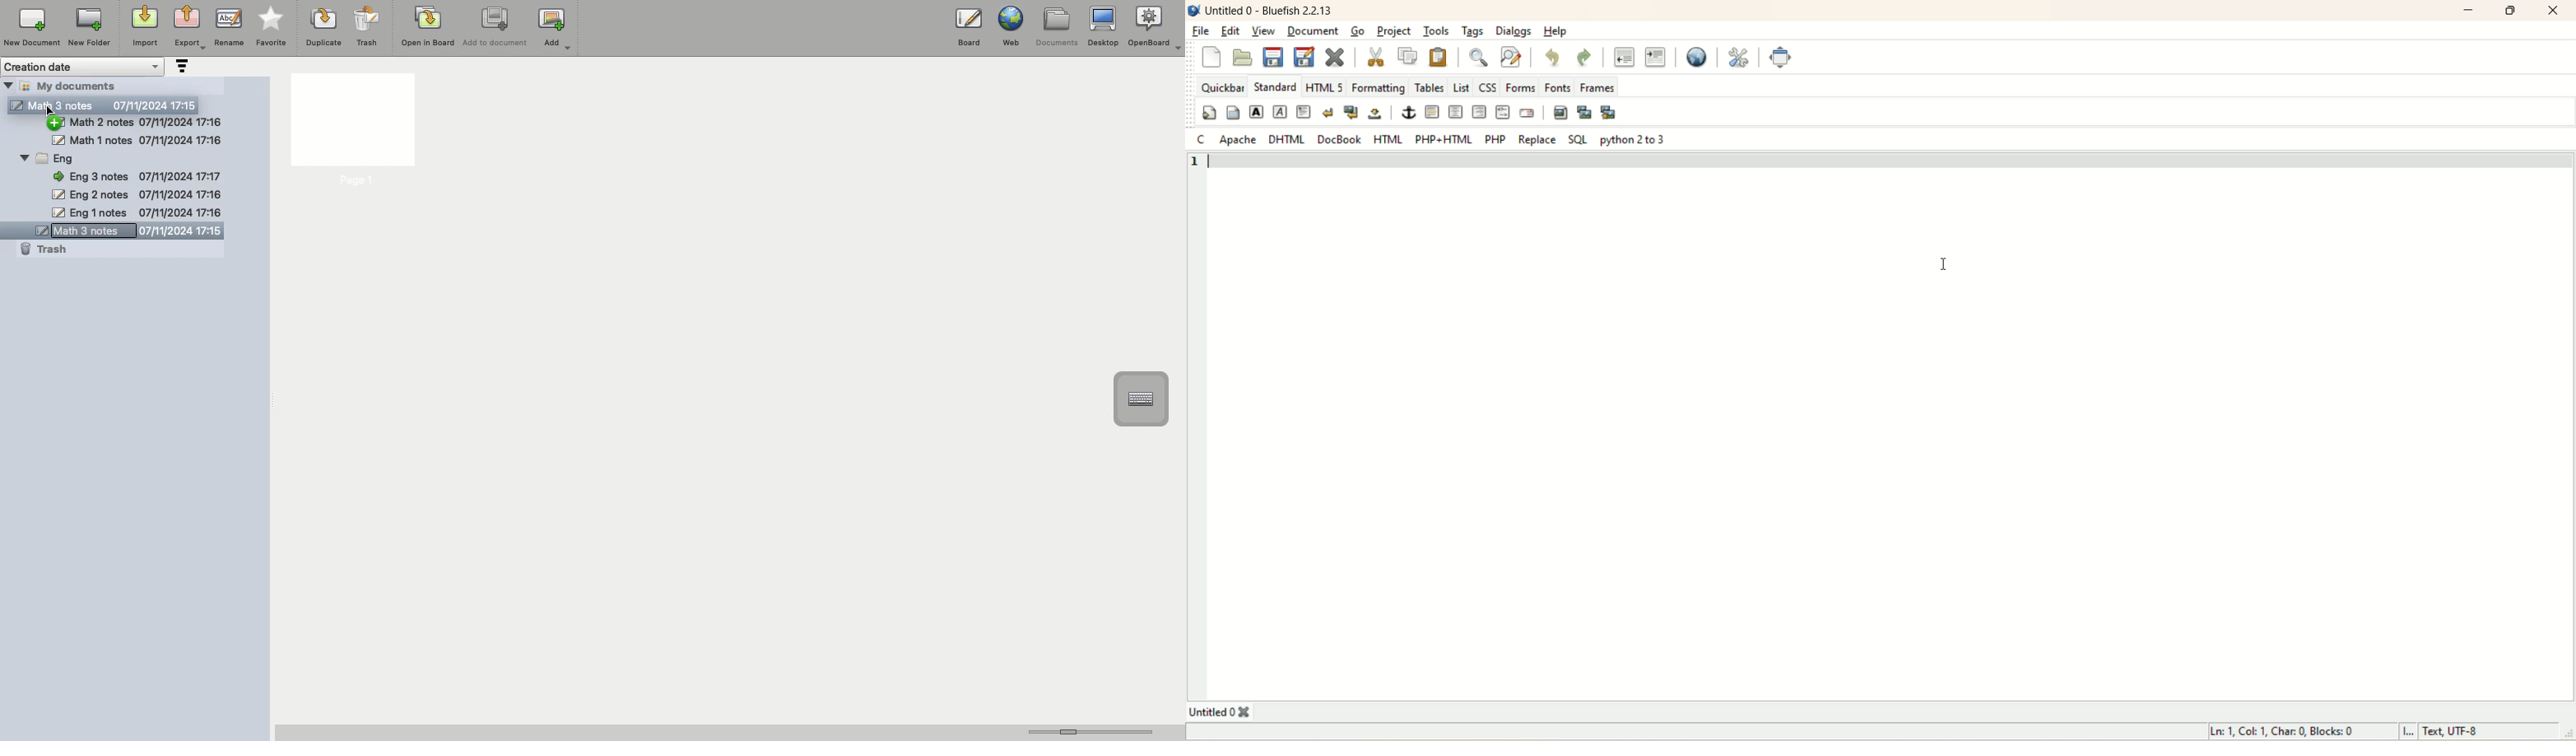 This screenshot has height=756, width=2576. I want to click on close current file, so click(1334, 55).